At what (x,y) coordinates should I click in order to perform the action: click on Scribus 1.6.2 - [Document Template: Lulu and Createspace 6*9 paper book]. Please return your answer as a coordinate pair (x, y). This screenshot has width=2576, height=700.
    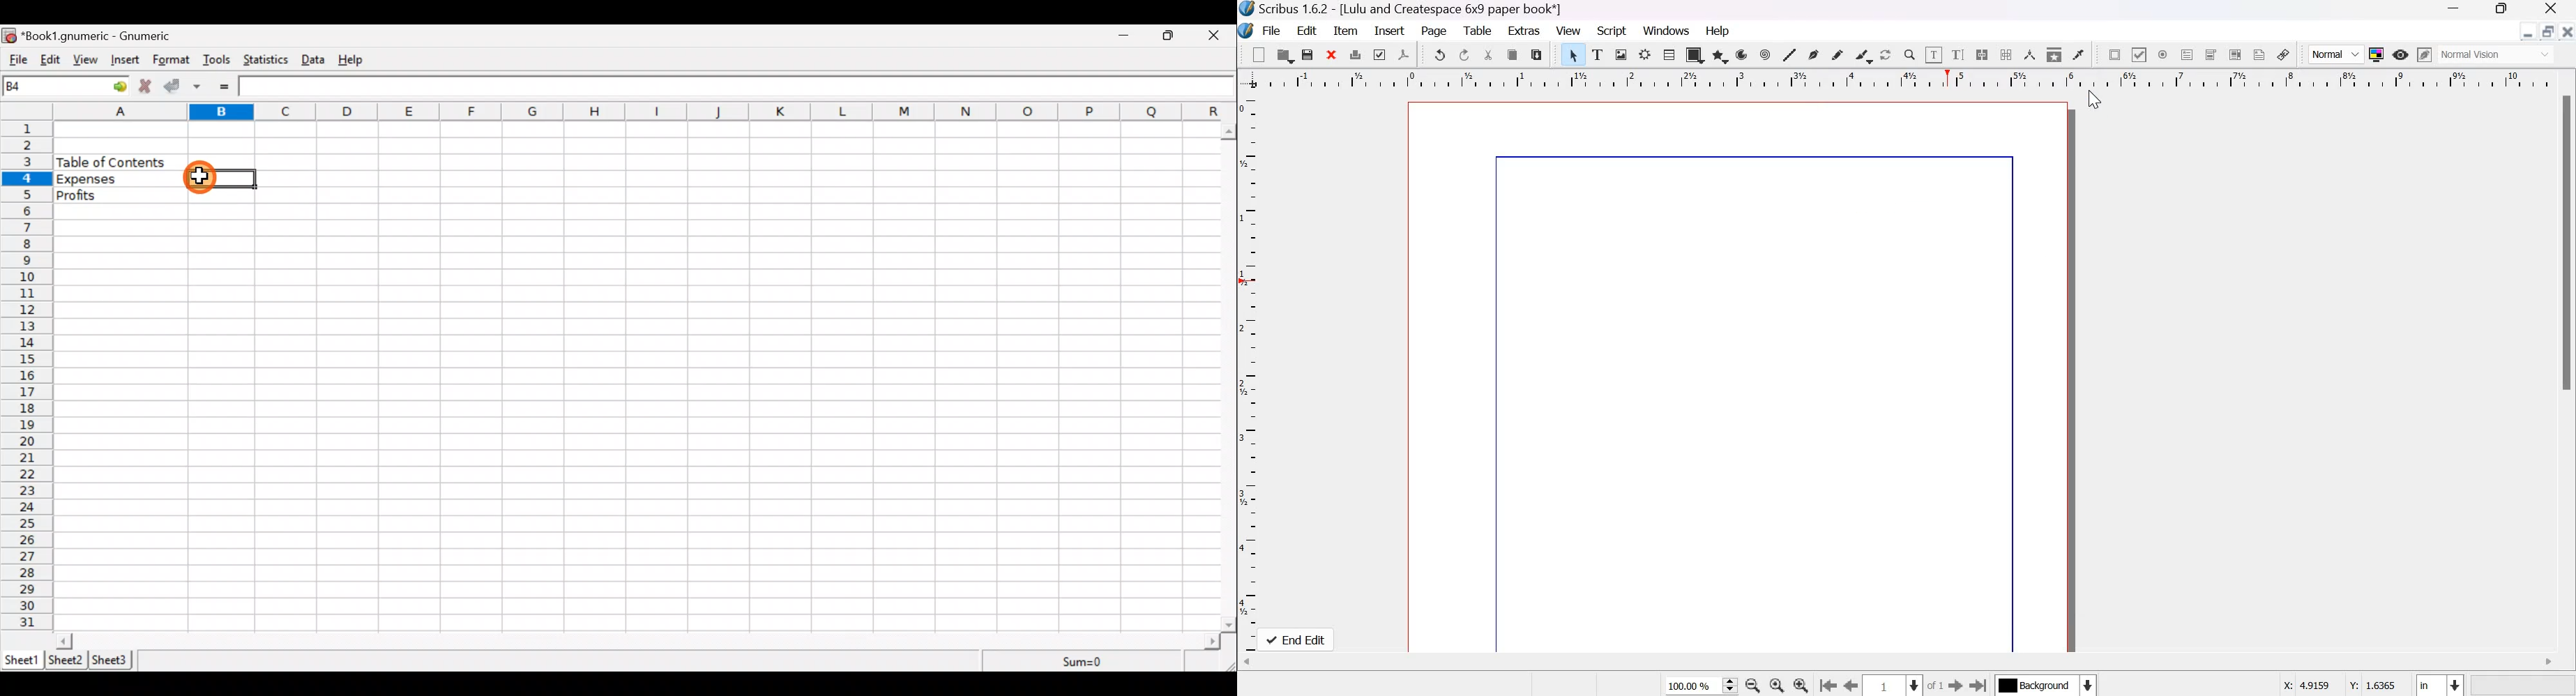
    Looking at the image, I should click on (1459, 9).